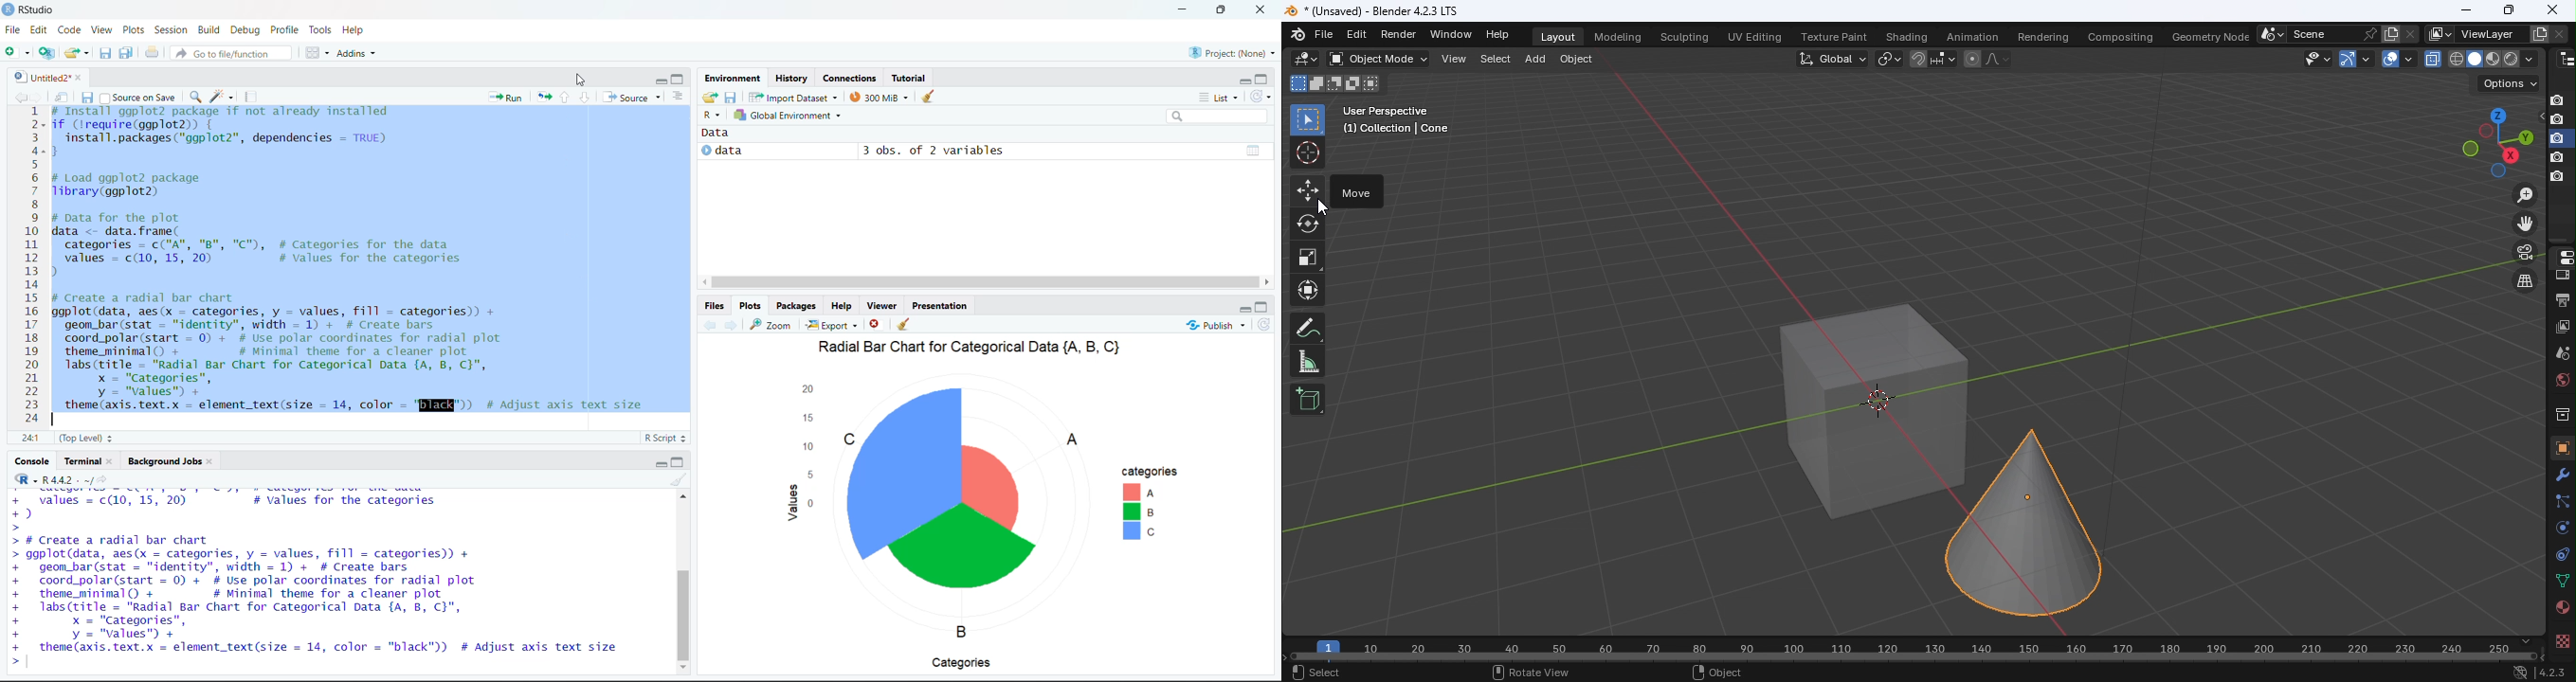  I want to click on Version, so click(2553, 673).